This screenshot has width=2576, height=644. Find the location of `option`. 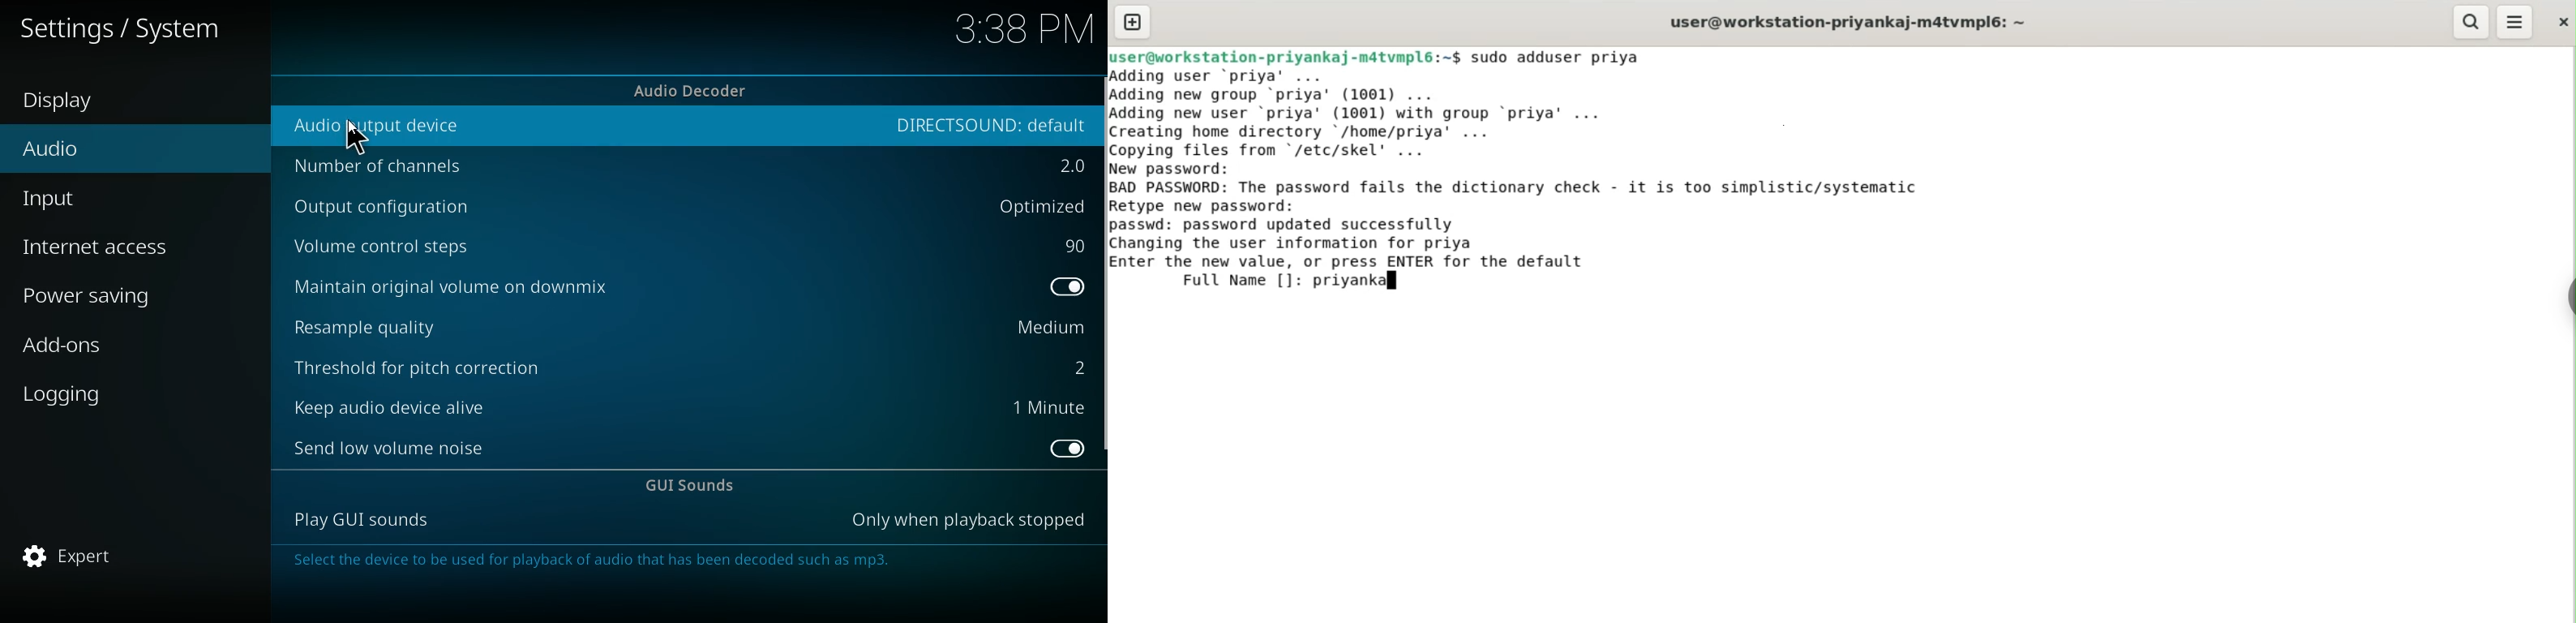

option is located at coordinates (1075, 366).